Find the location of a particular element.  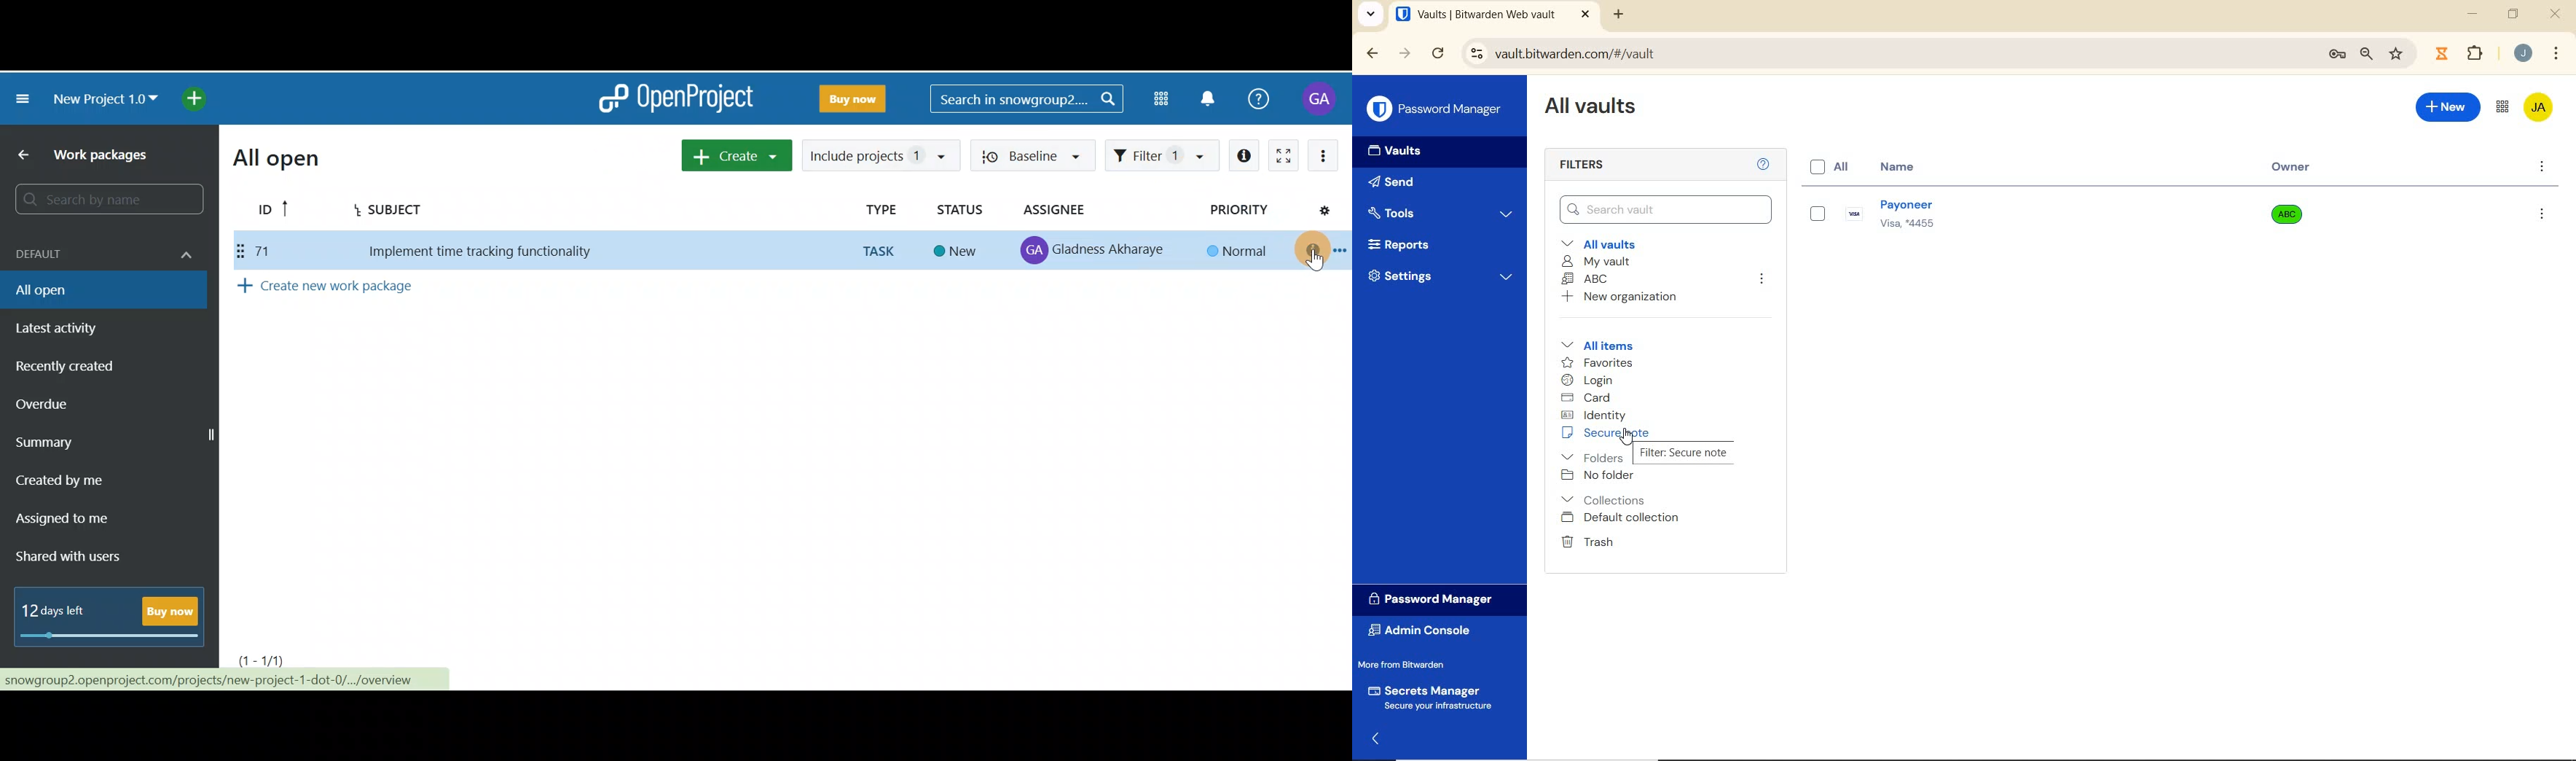

address bar is located at coordinates (1884, 55).